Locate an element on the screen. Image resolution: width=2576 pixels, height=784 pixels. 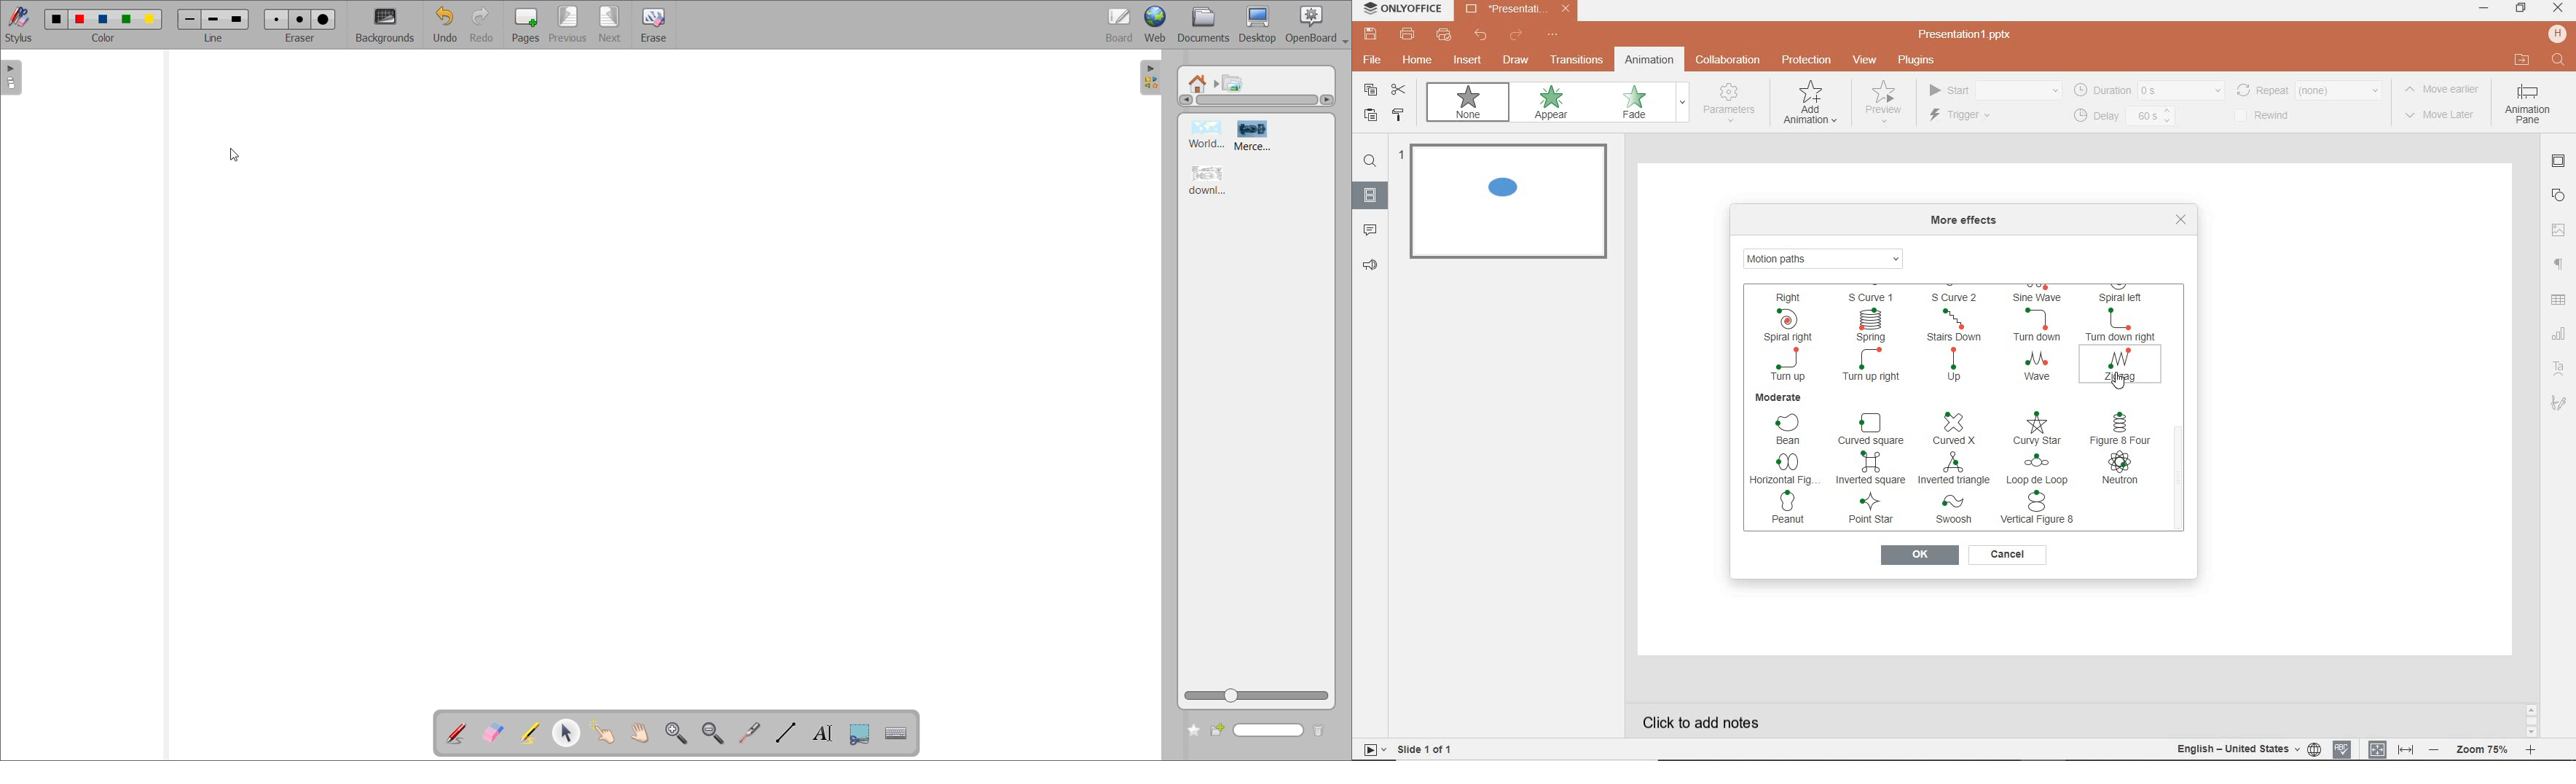
rewind is located at coordinates (2308, 89).